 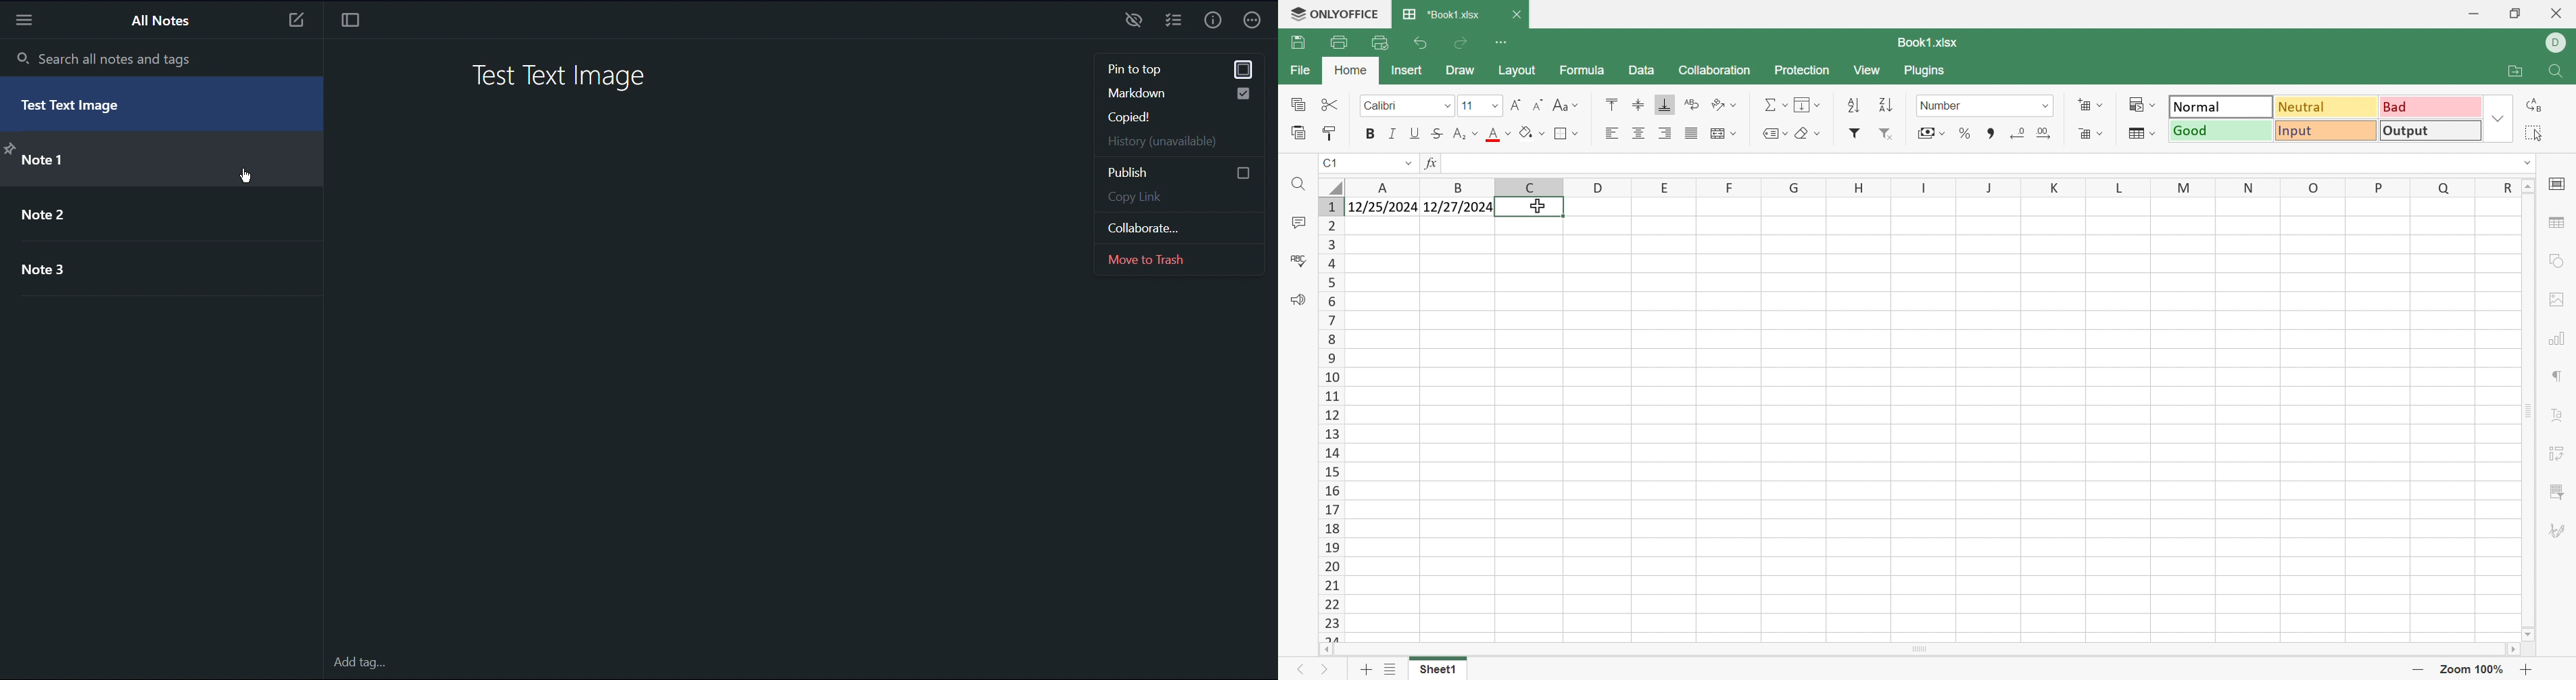 What do you see at coordinates (2221, 106) in the screenshot?
I see `Normal` at bounding box center [2221, 106].